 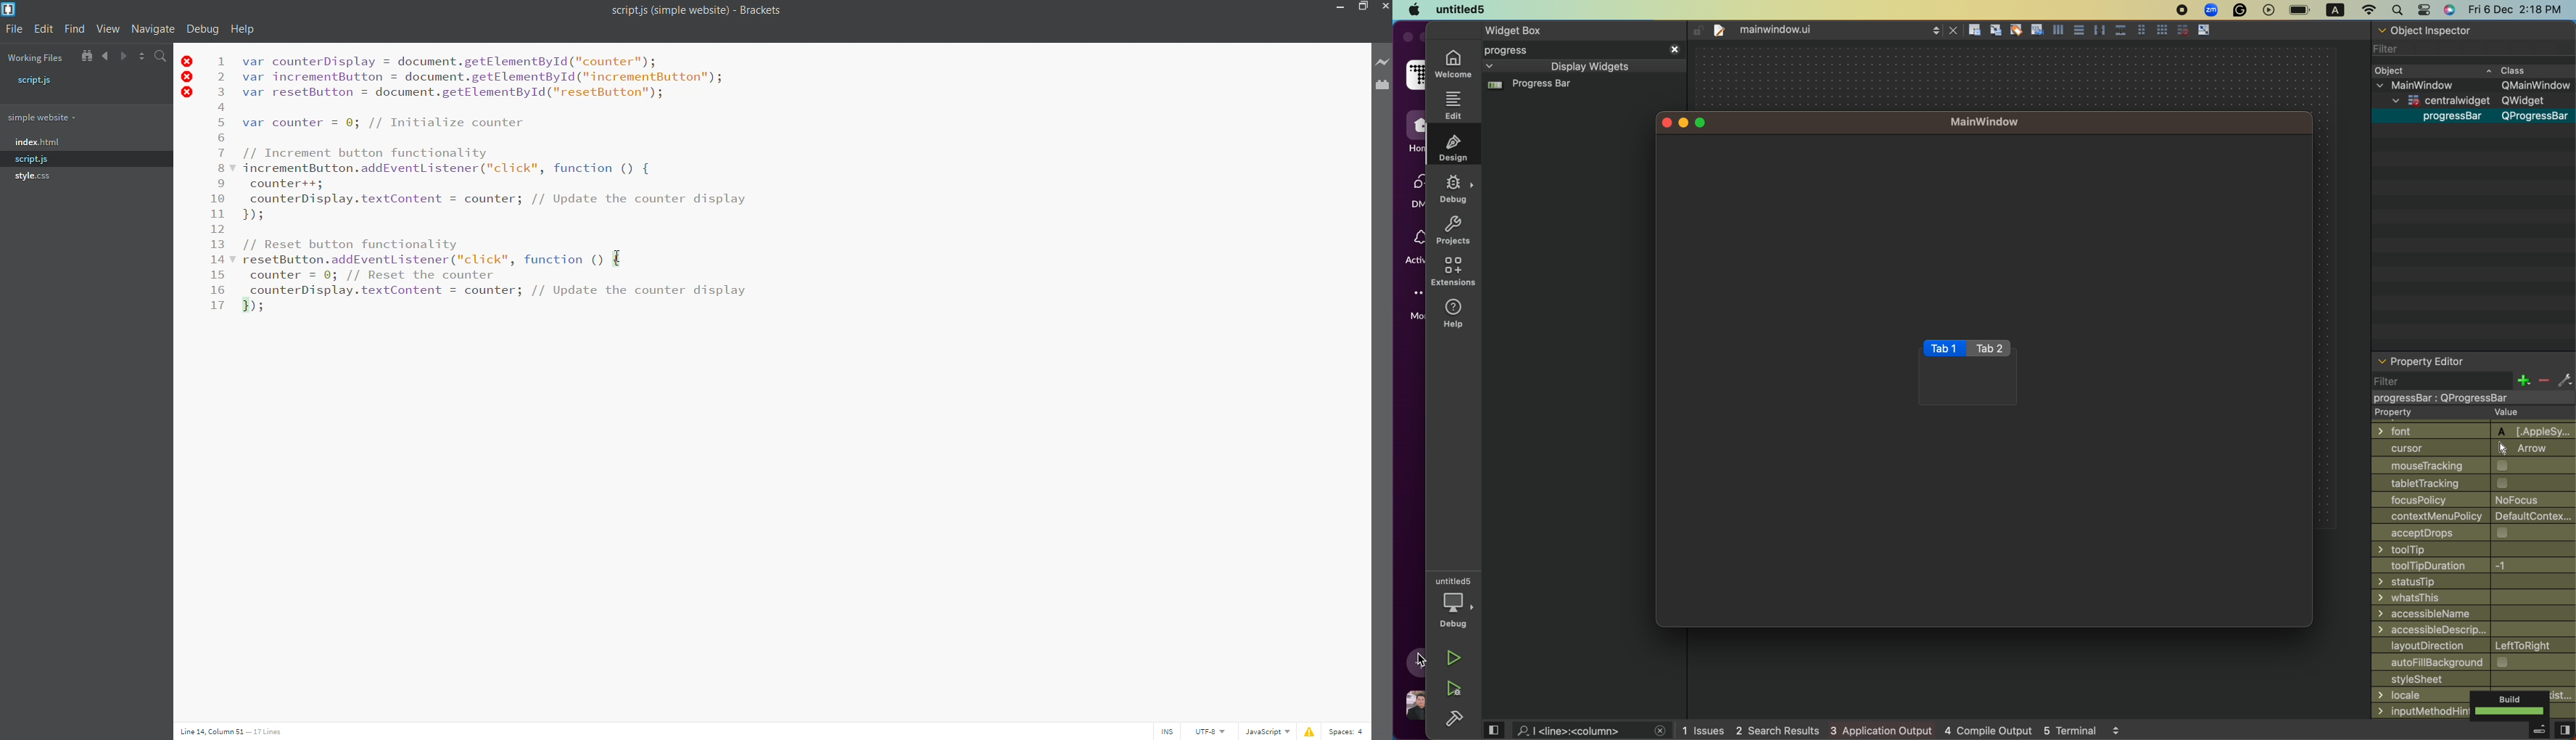 What do you see at coordinates (1530, 85) in the screenshot?
I see `Progress bar` at bounding box center [1530, 85].